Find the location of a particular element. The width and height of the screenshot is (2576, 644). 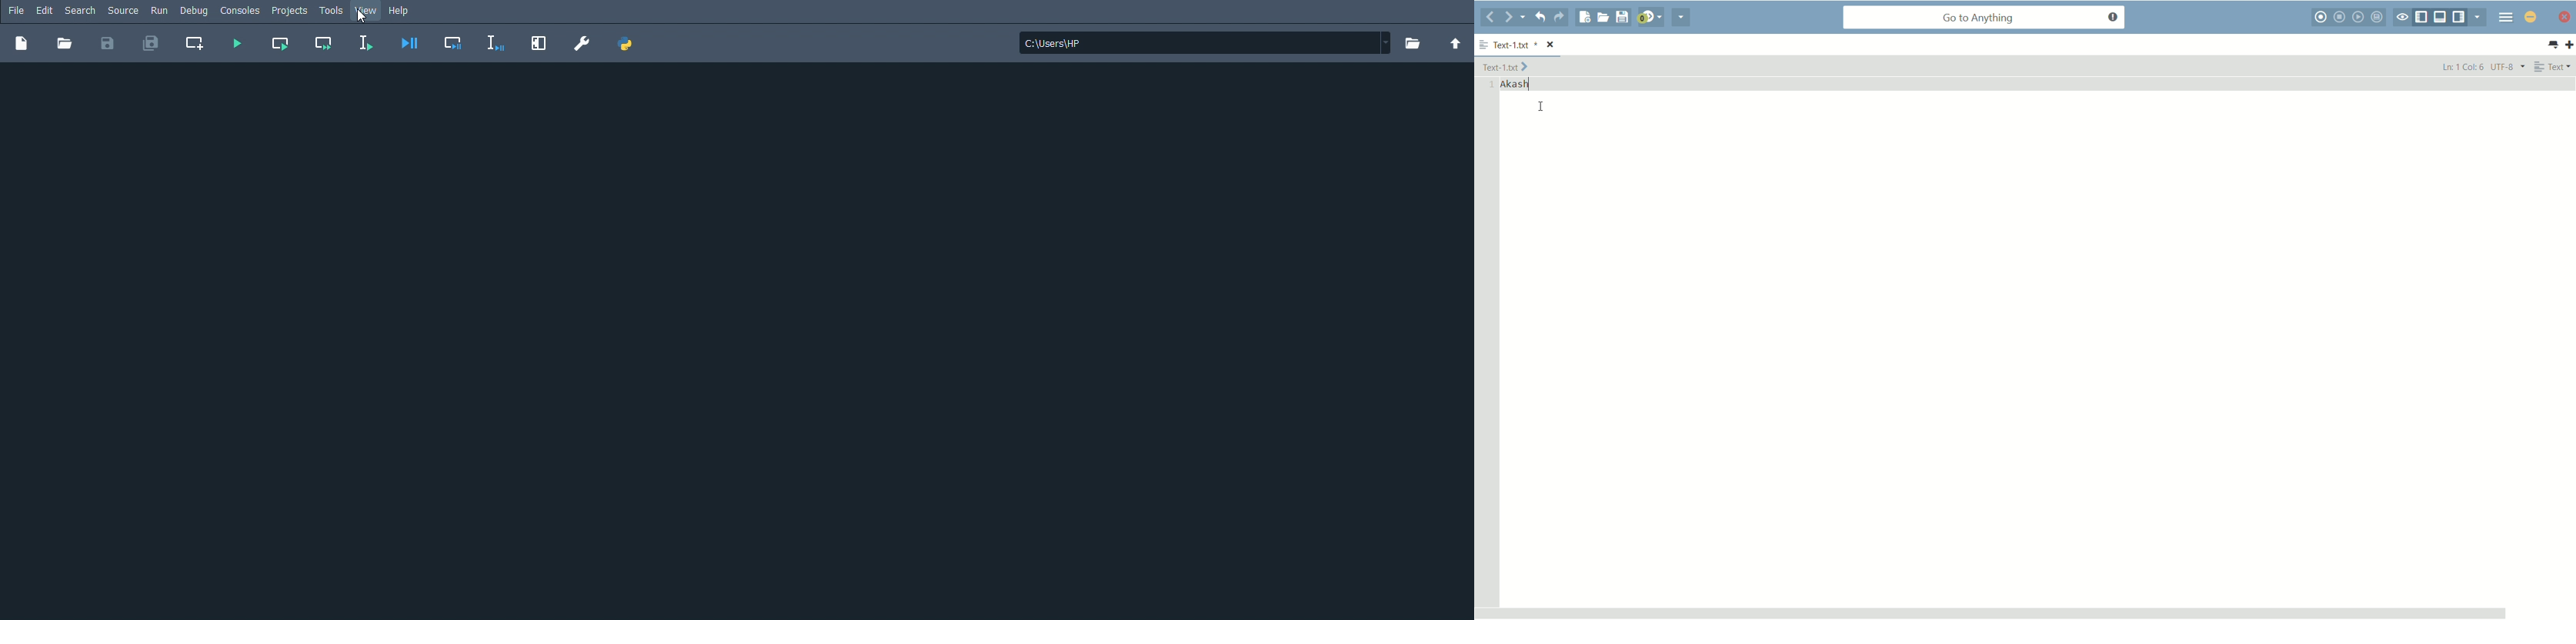

Cursor is located at coordinates (362, 17).